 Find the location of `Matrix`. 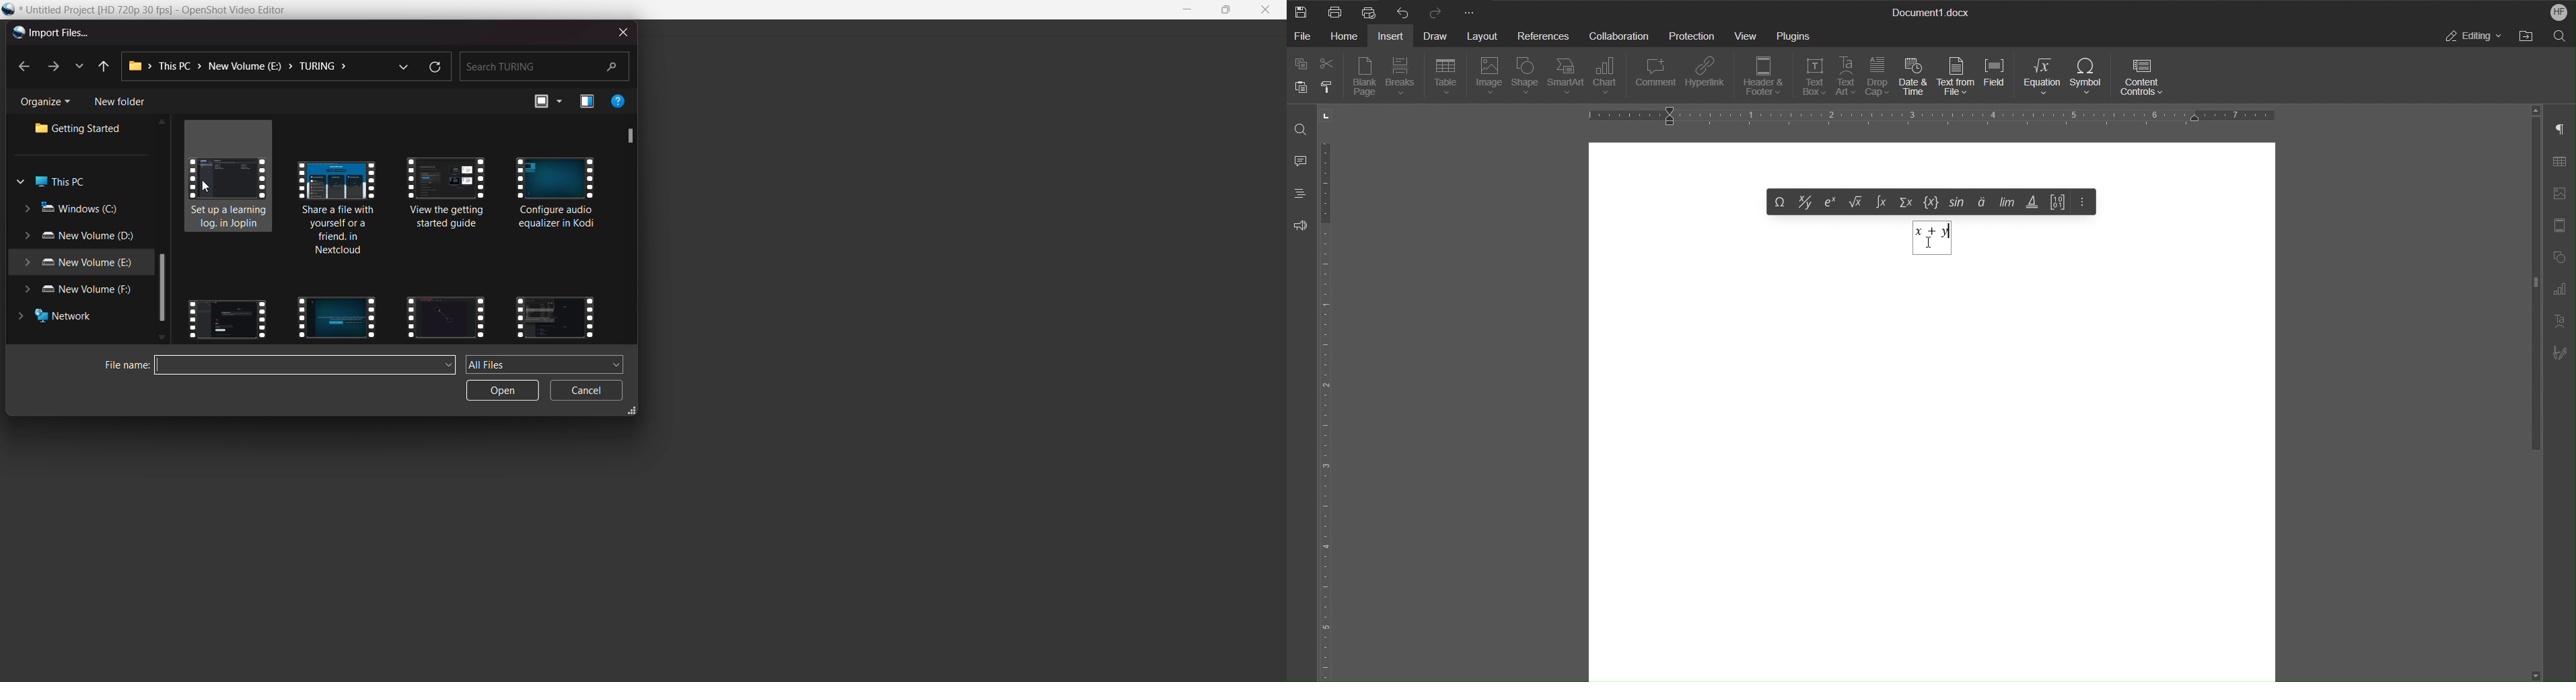

Matrix is located at coordinates (2056, 202).